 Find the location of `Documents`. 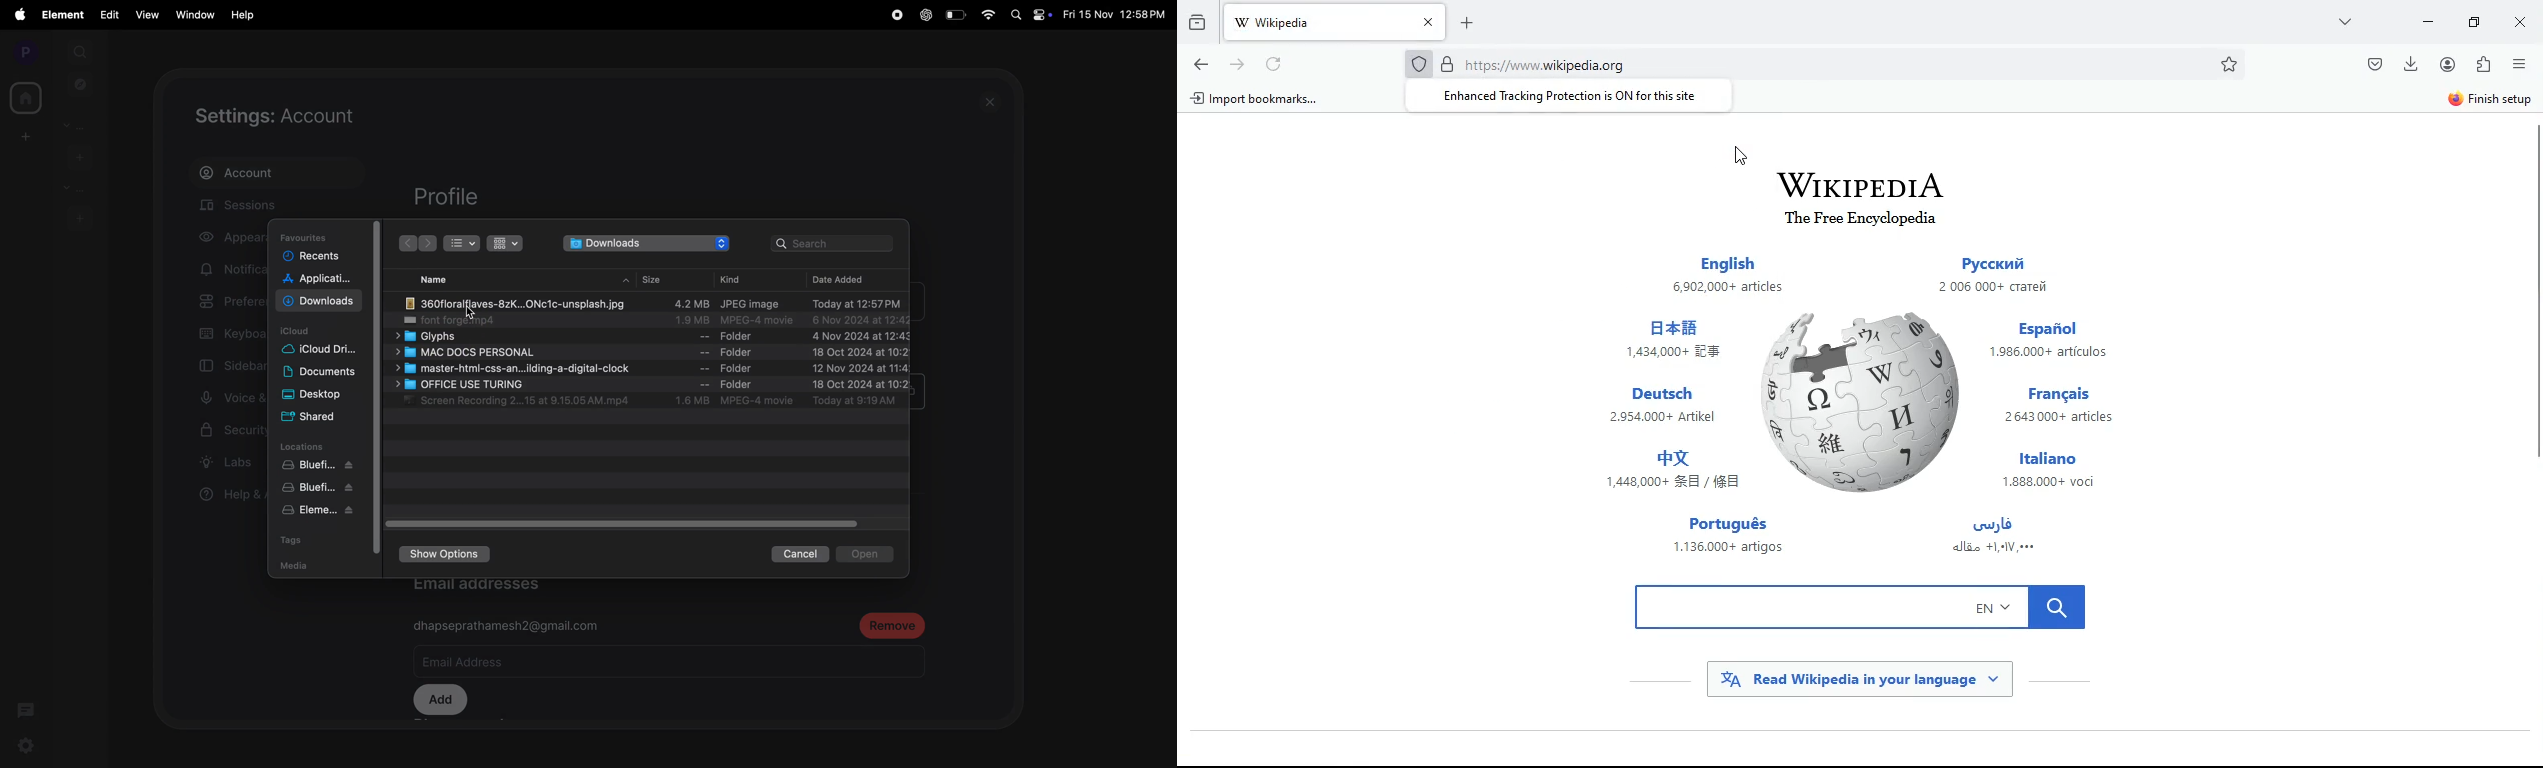

Documents is located at coordinates (322, 375).